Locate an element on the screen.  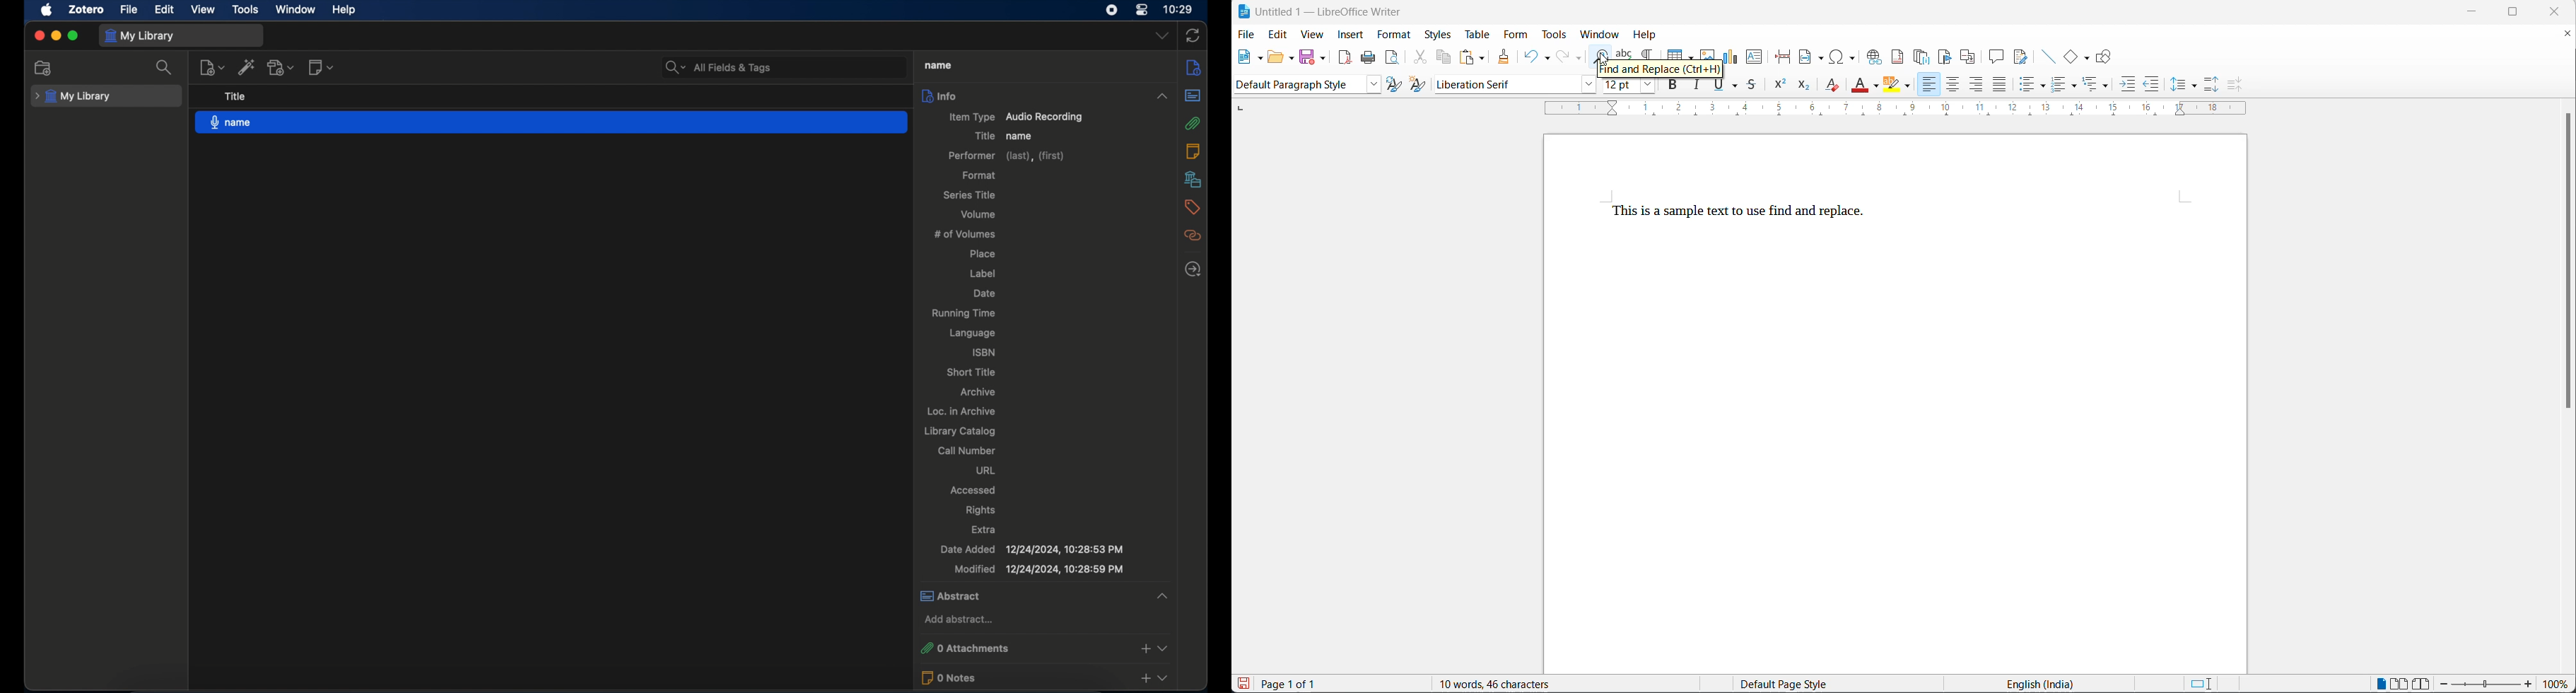
archive is located at coordinates (980, 393).